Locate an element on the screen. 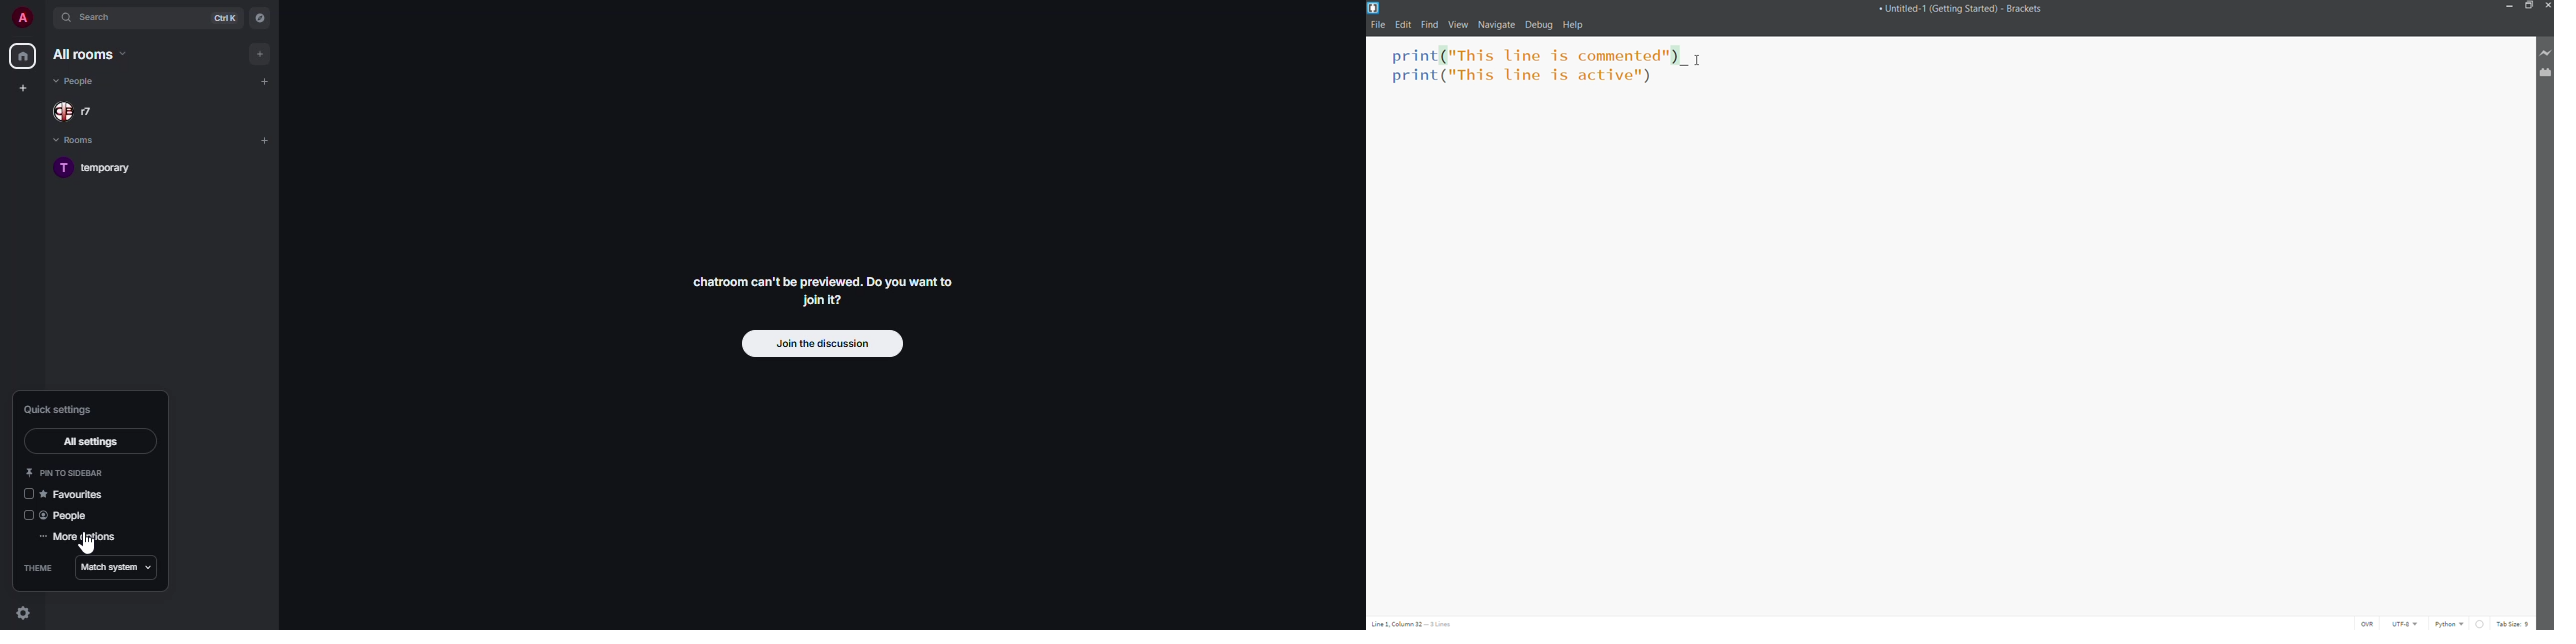  File is located at coordinates (1377, 25).